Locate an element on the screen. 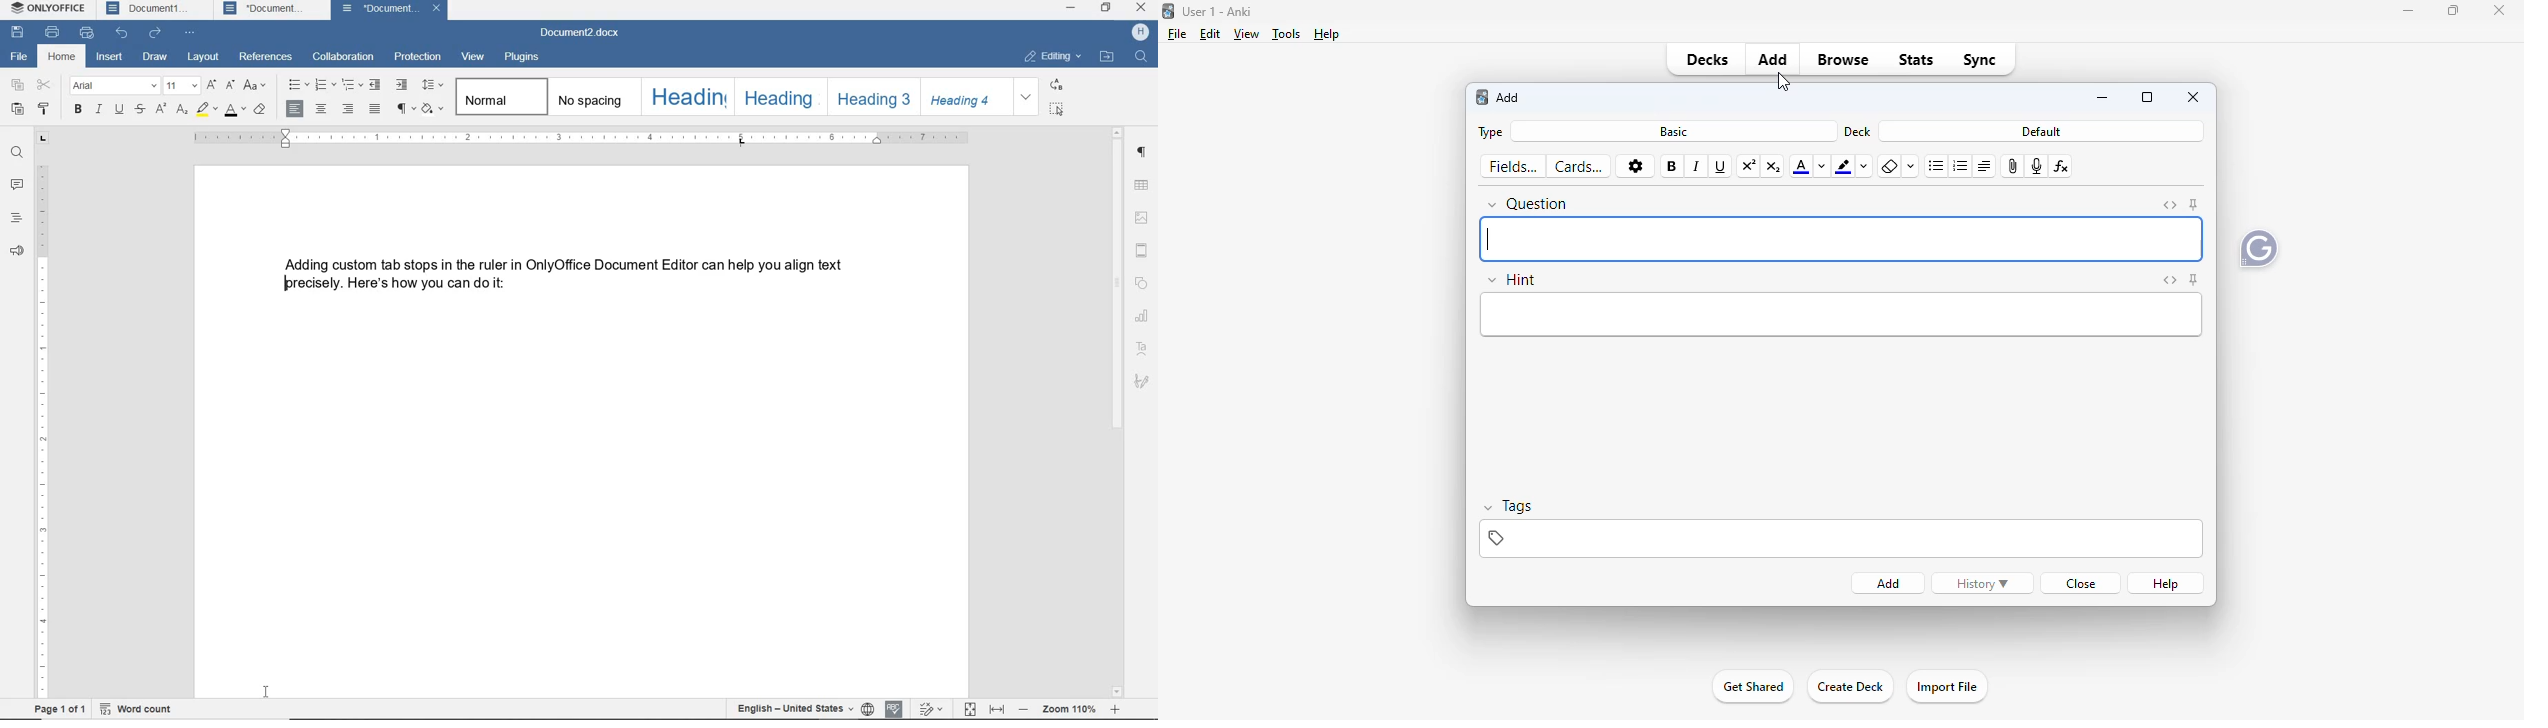 This screenshot has height=728, width=2548. layout is located at coordinates (206, 57).